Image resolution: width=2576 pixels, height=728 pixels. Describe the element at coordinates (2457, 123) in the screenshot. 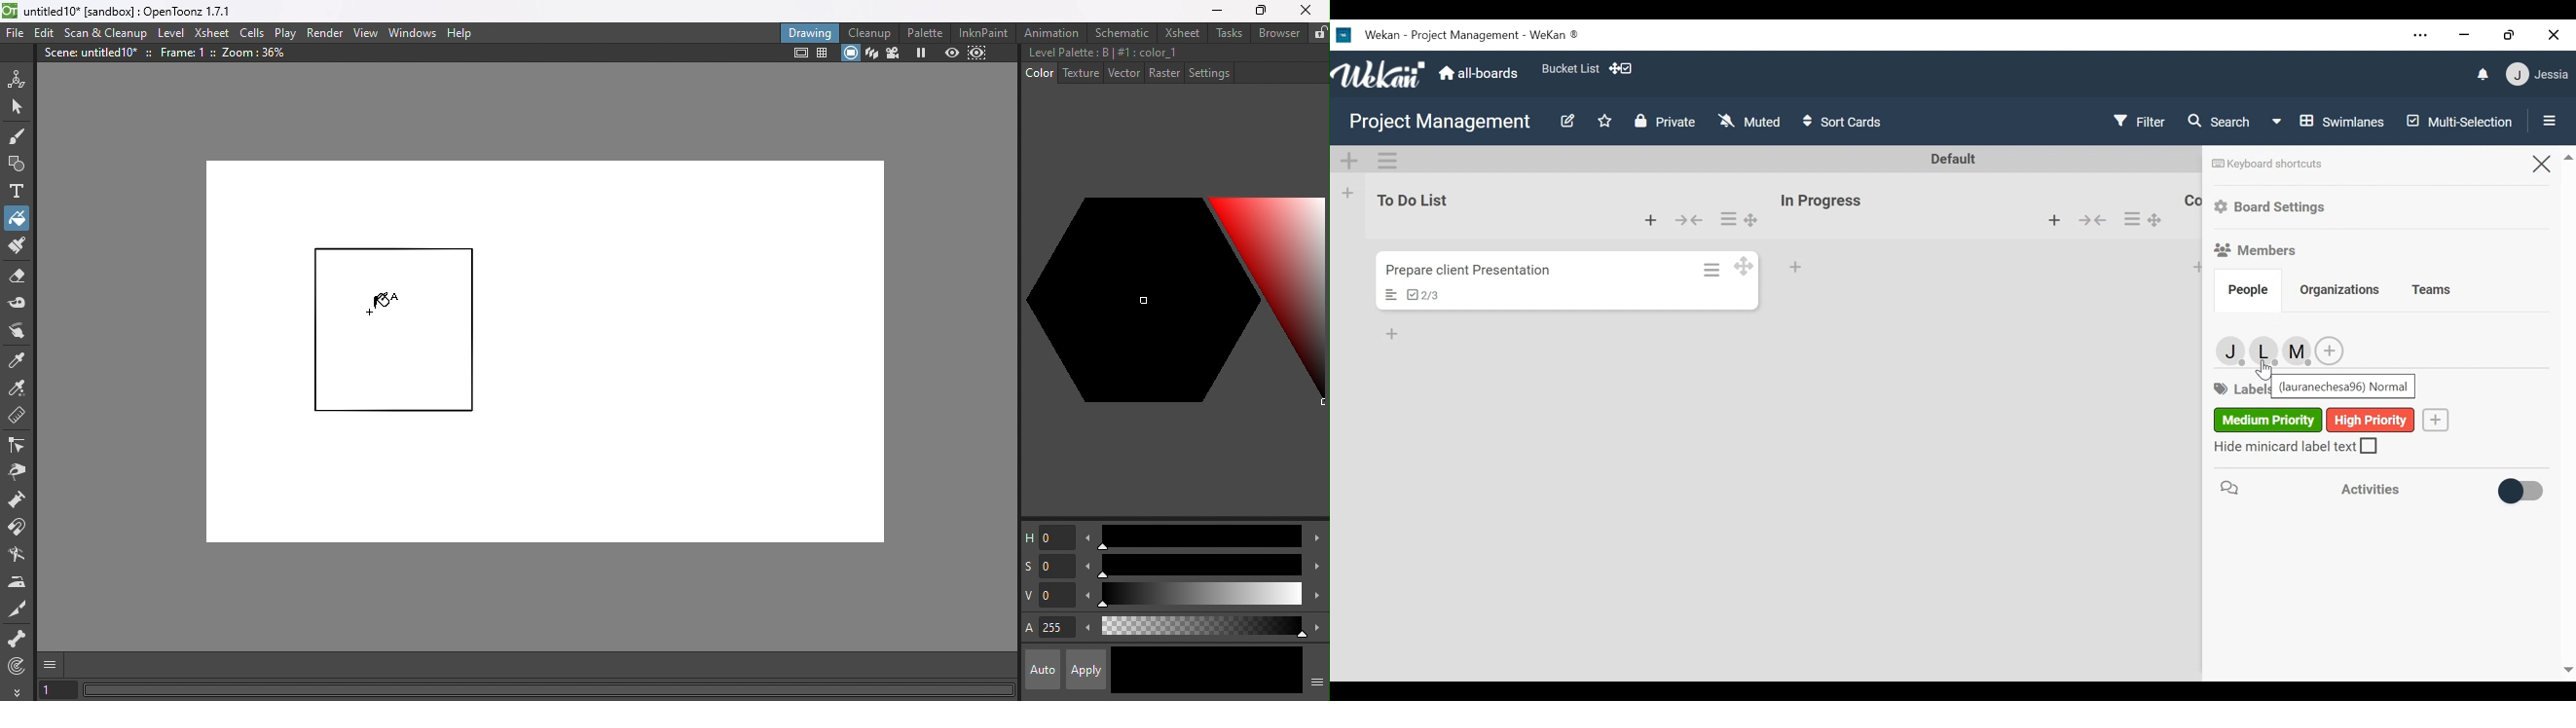

I see `multi selection` at that location.